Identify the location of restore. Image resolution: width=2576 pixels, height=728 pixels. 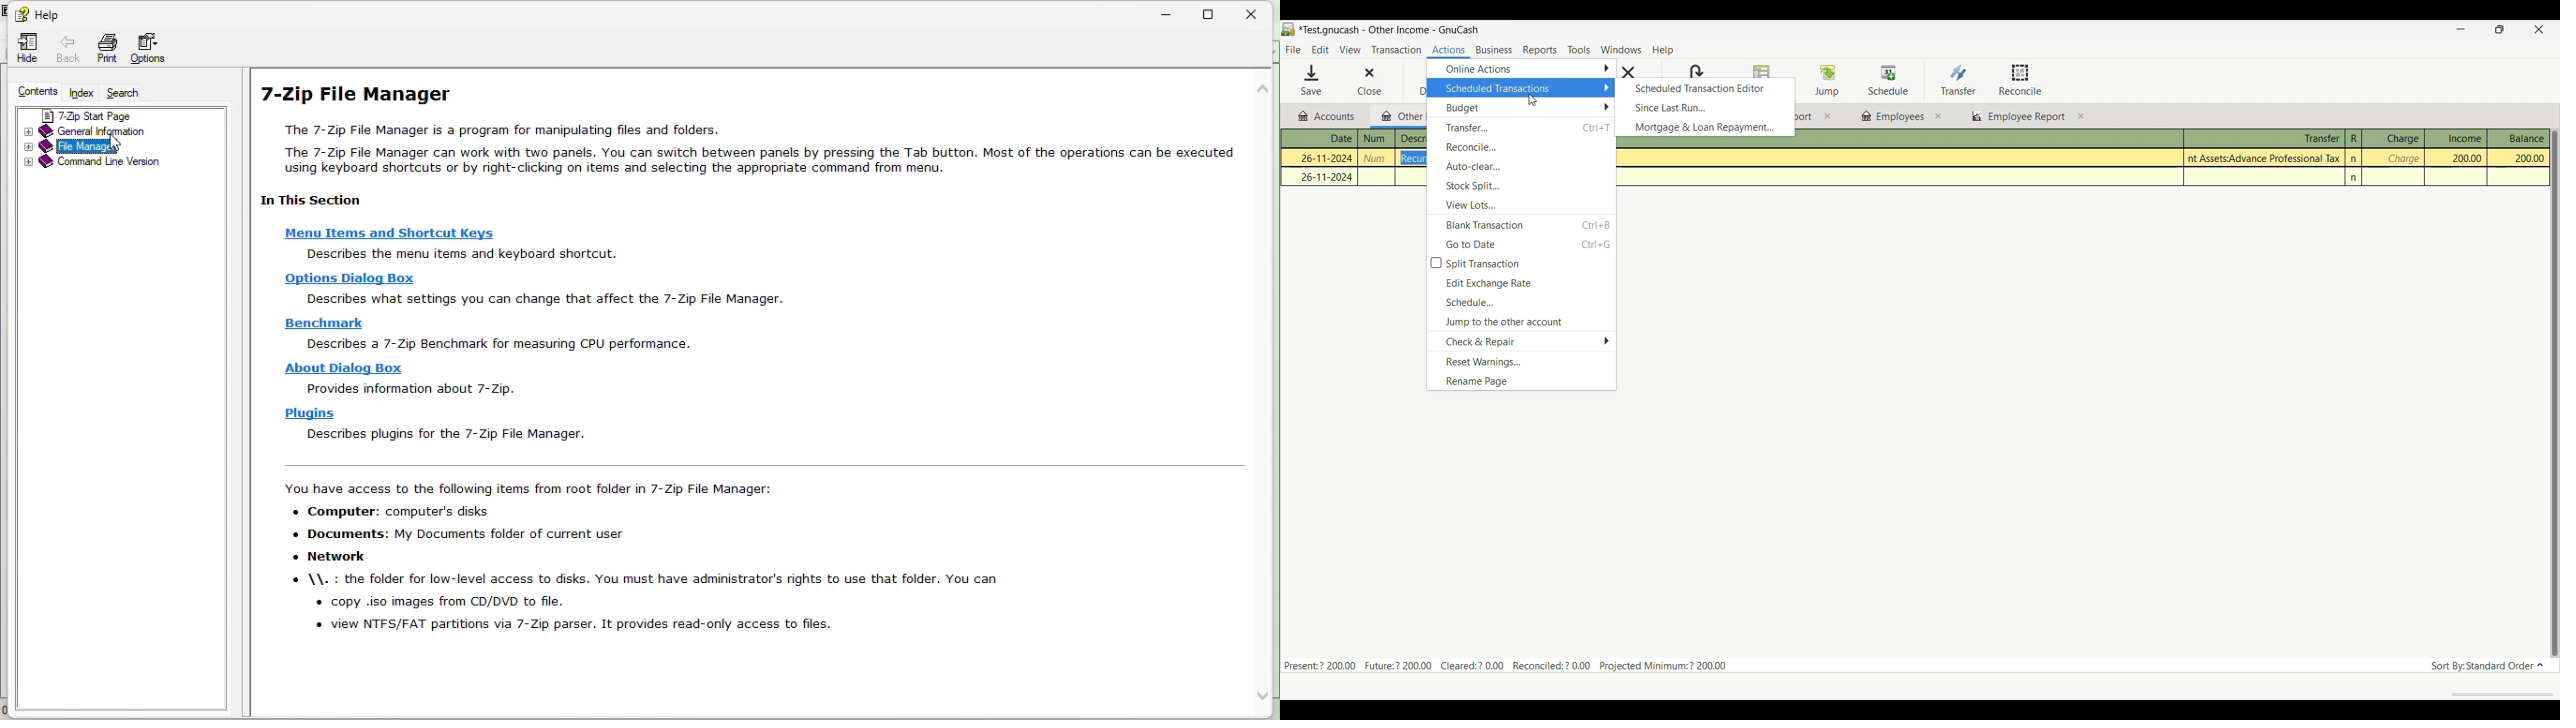
(1213, 11).